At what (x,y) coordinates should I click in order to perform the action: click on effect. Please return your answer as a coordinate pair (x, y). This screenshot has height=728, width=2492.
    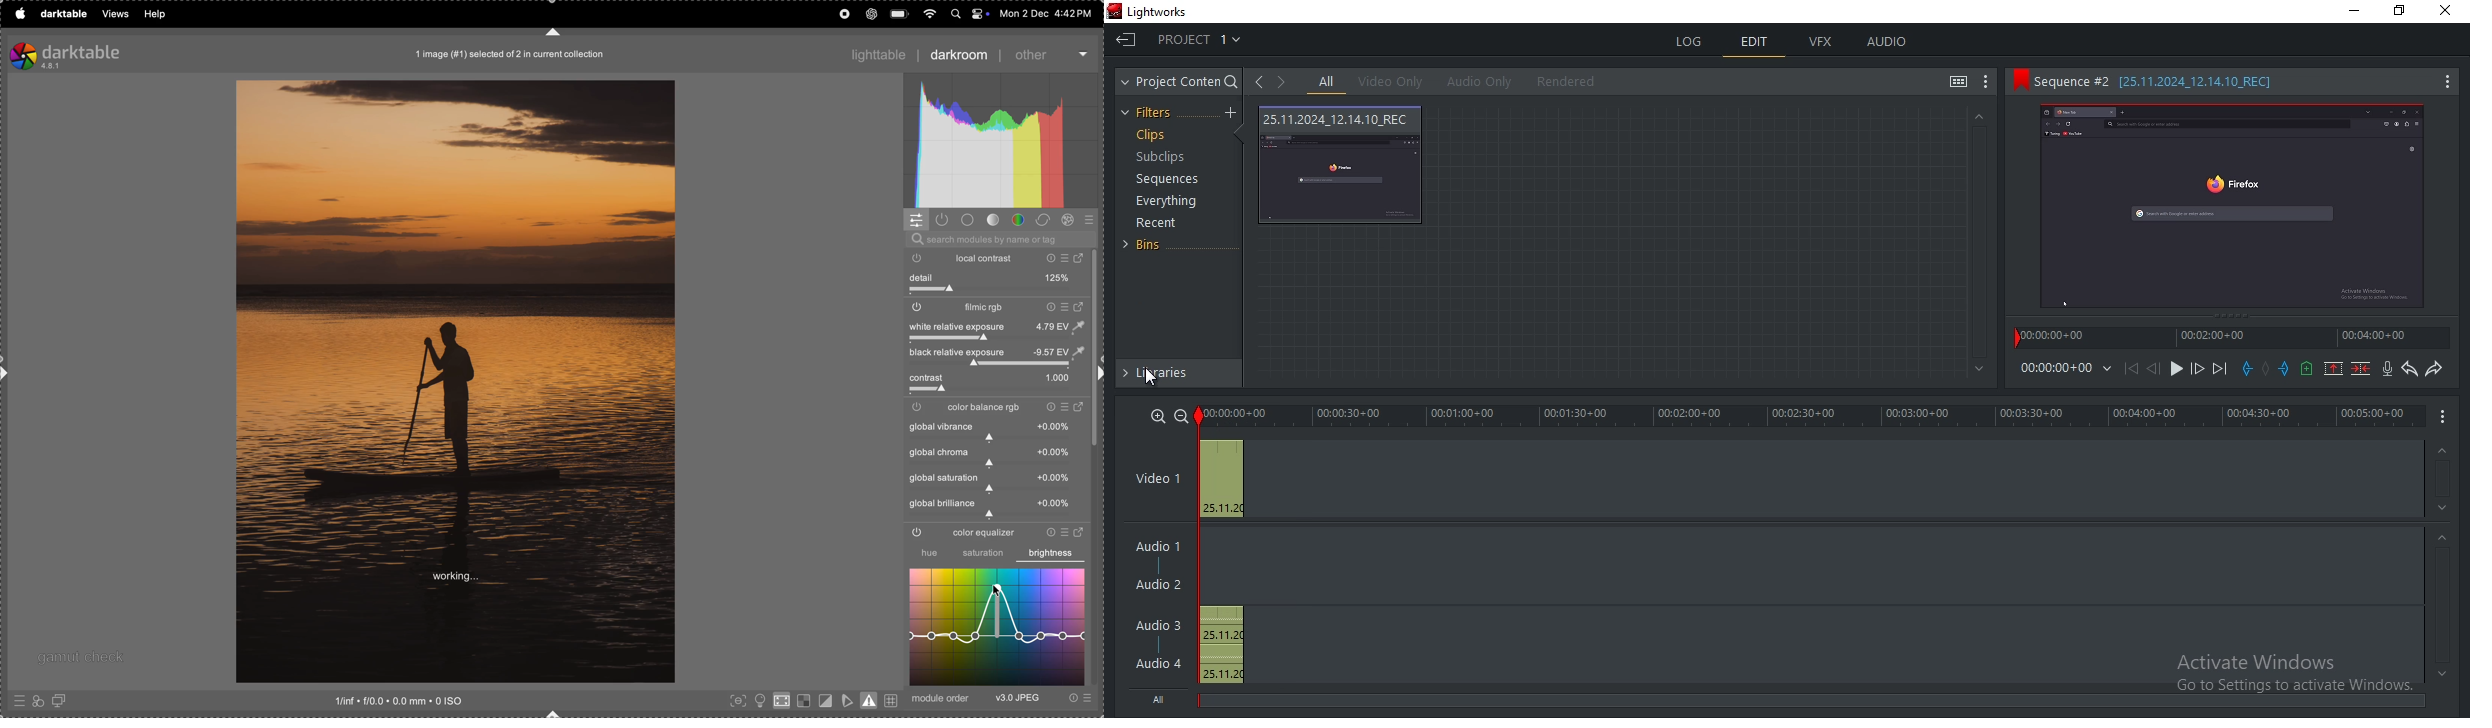
    Looking at the image, I should click on (1071, 220).